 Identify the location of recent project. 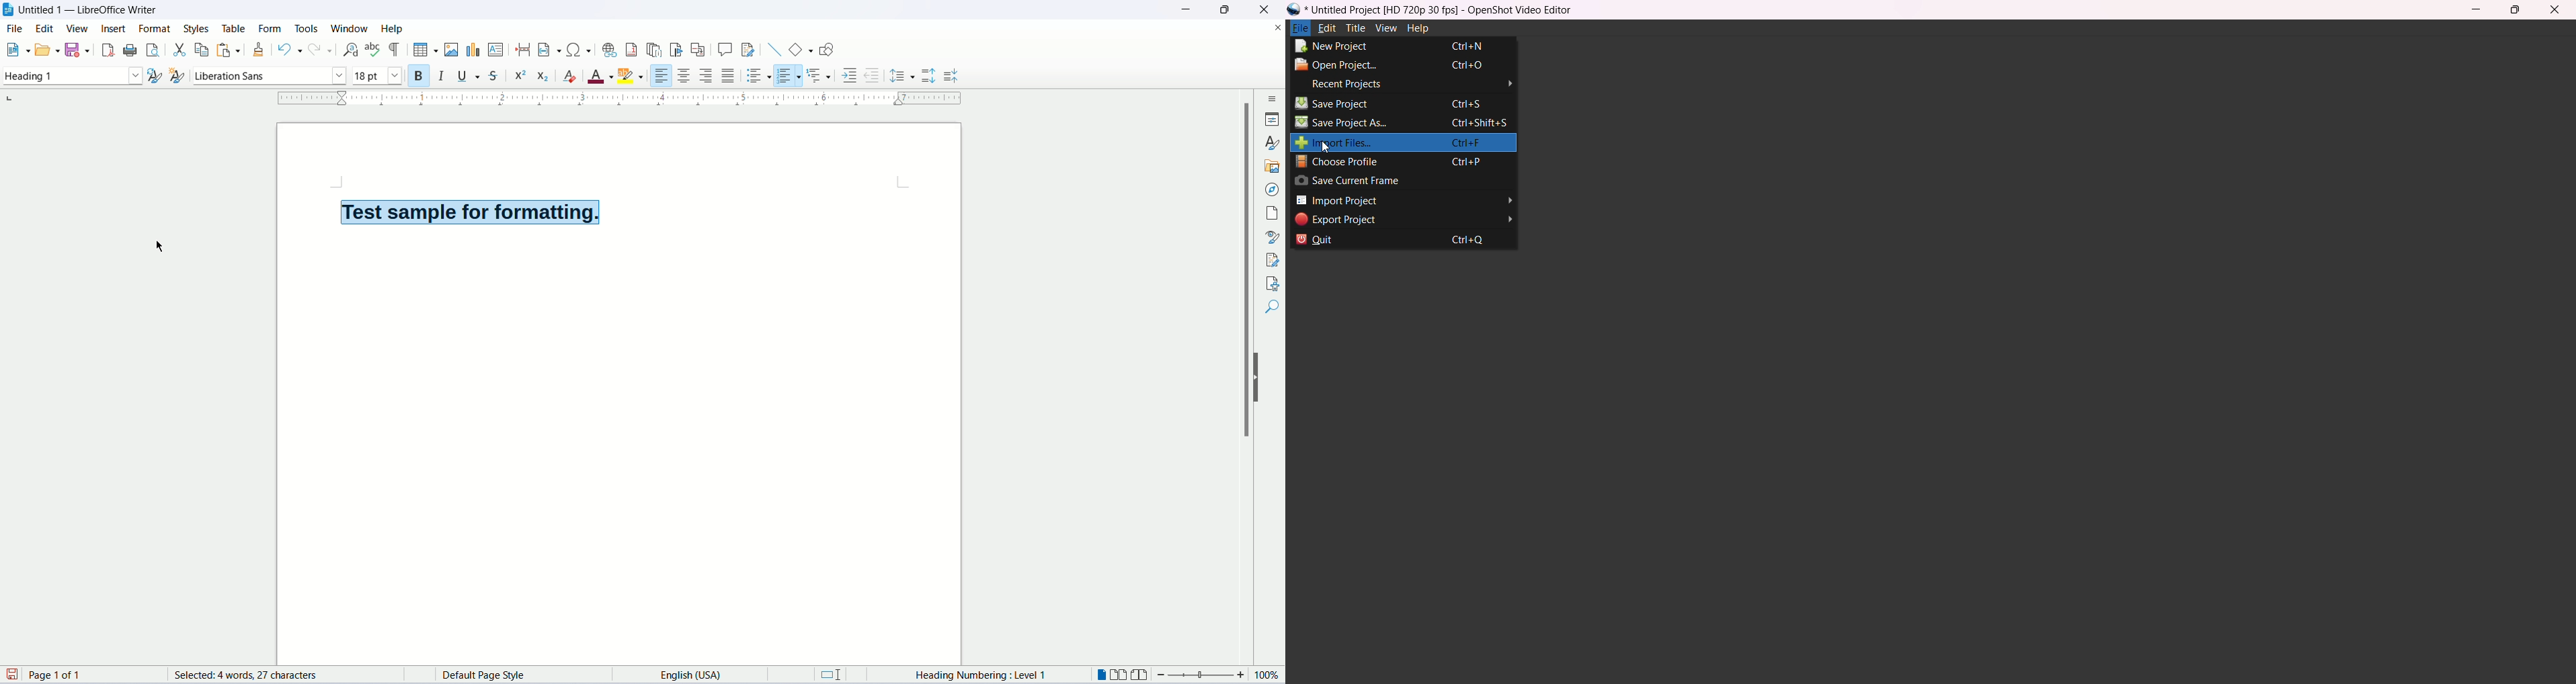
(1414, 84).